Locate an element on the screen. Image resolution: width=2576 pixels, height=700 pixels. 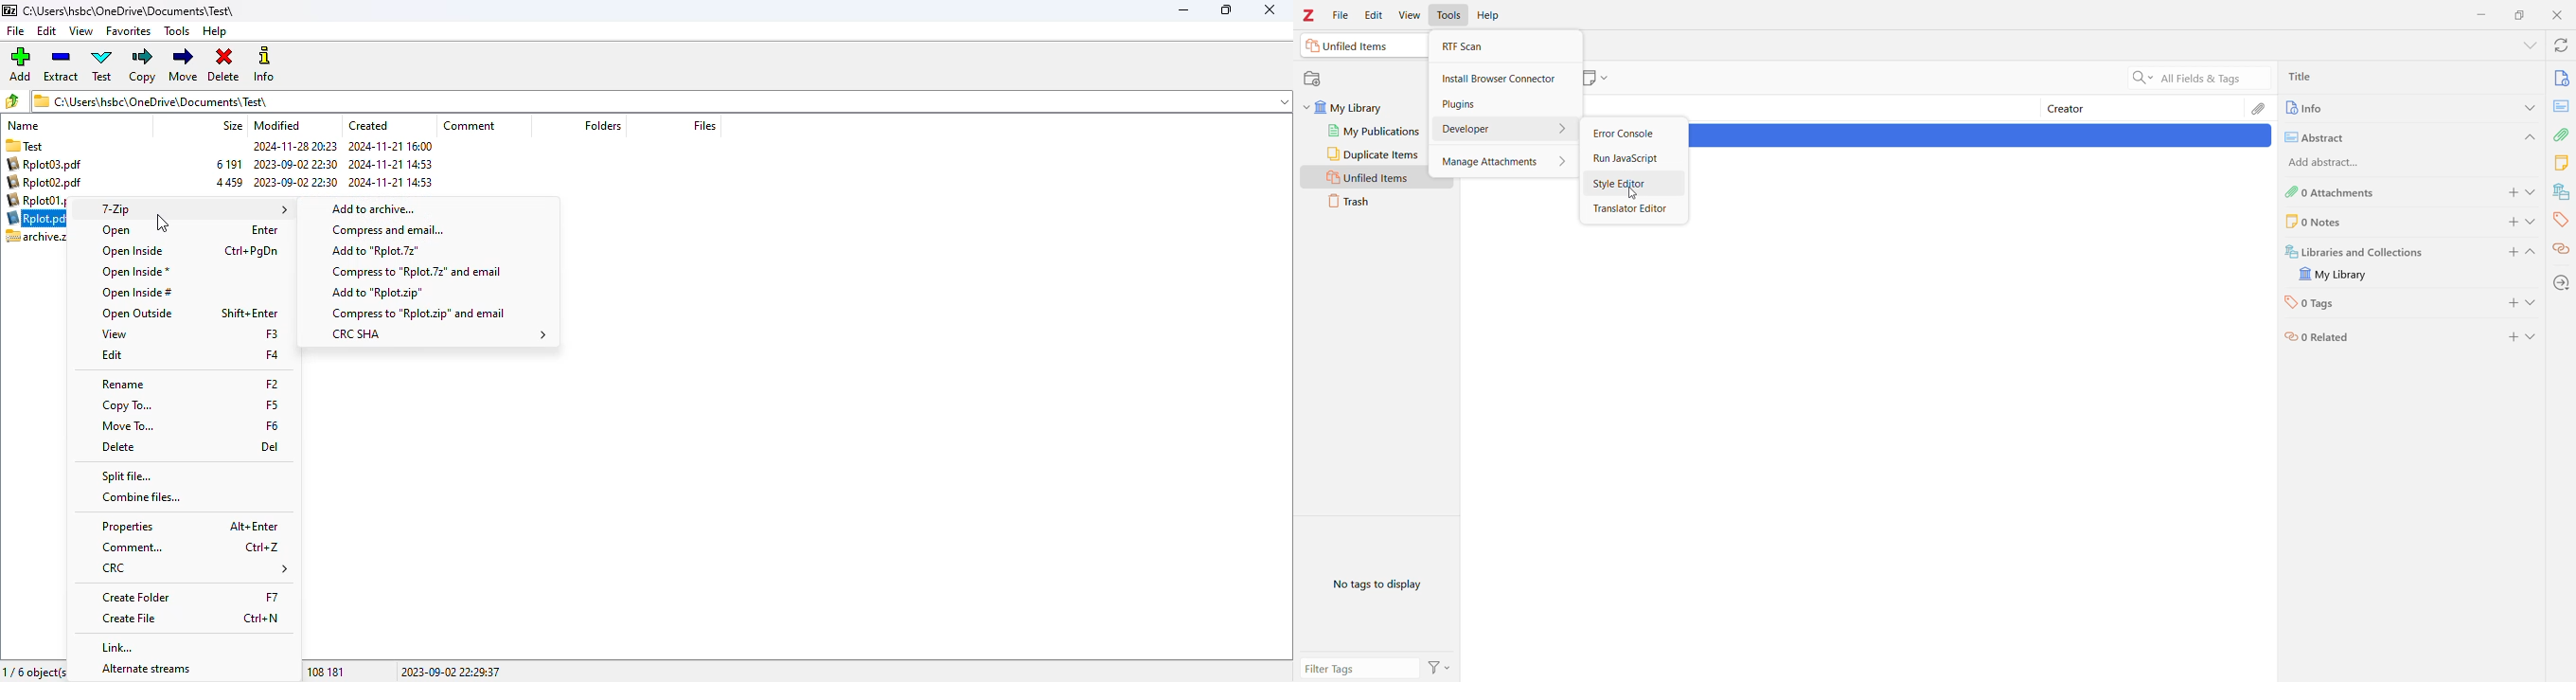
delete is located at coordinates (223, 65).